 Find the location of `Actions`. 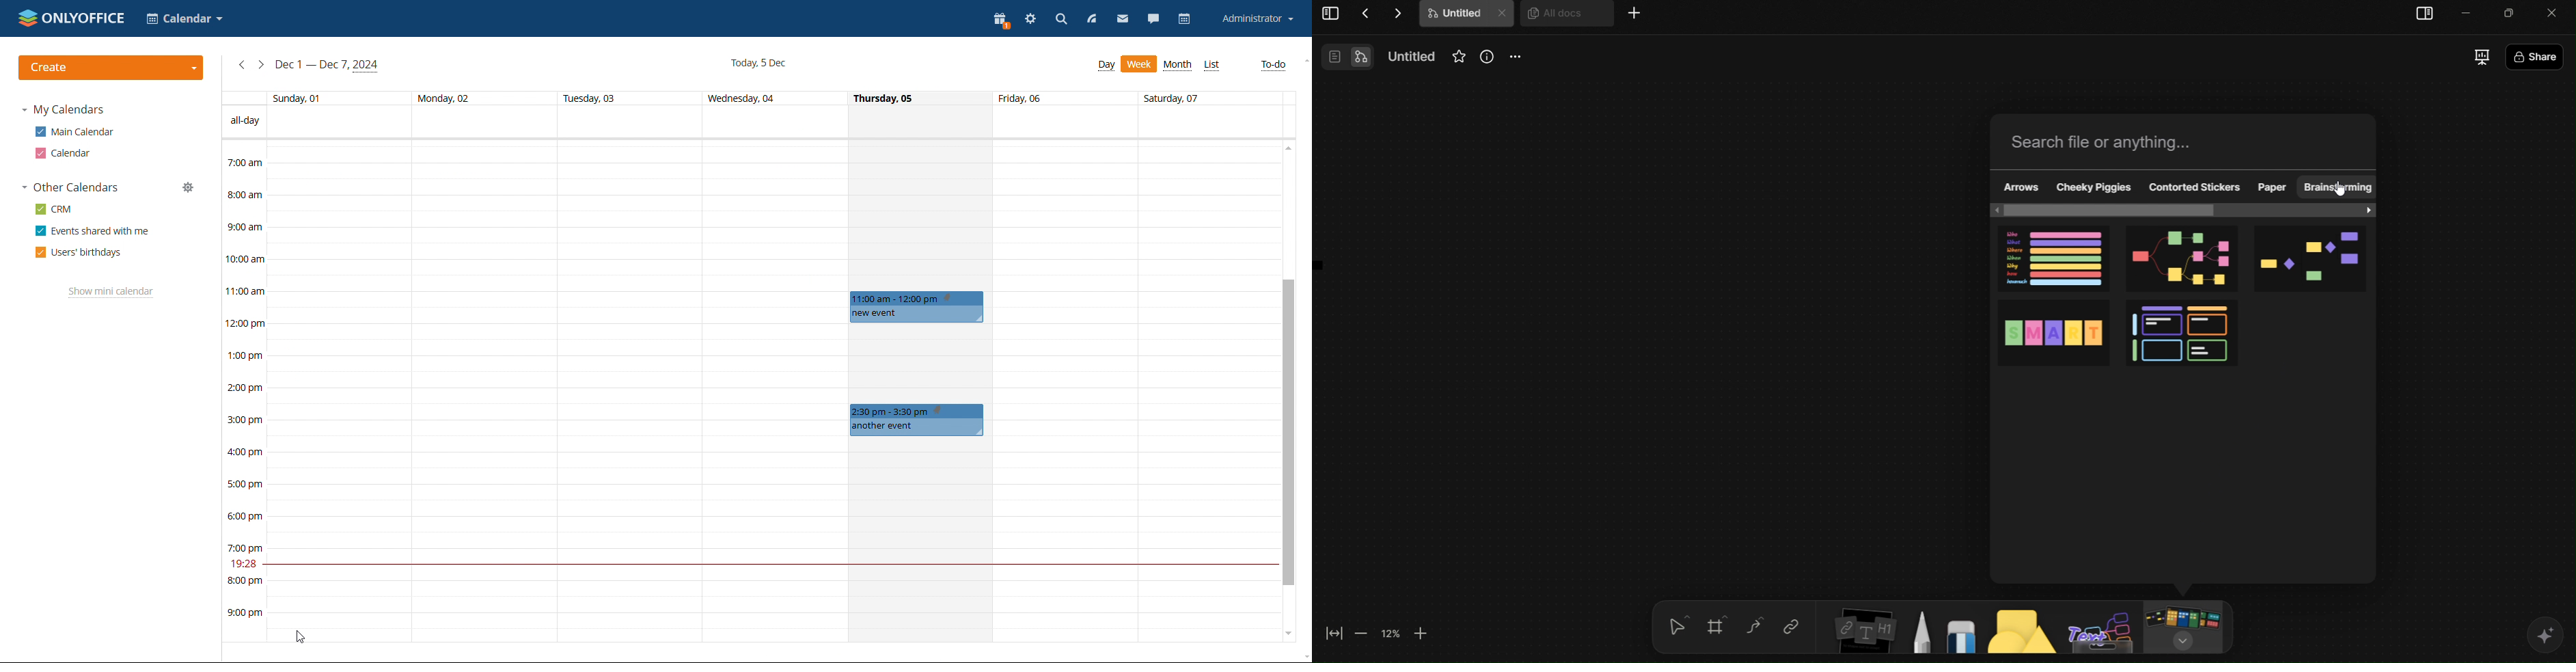

Actions is located at coordinates (1381, 13).